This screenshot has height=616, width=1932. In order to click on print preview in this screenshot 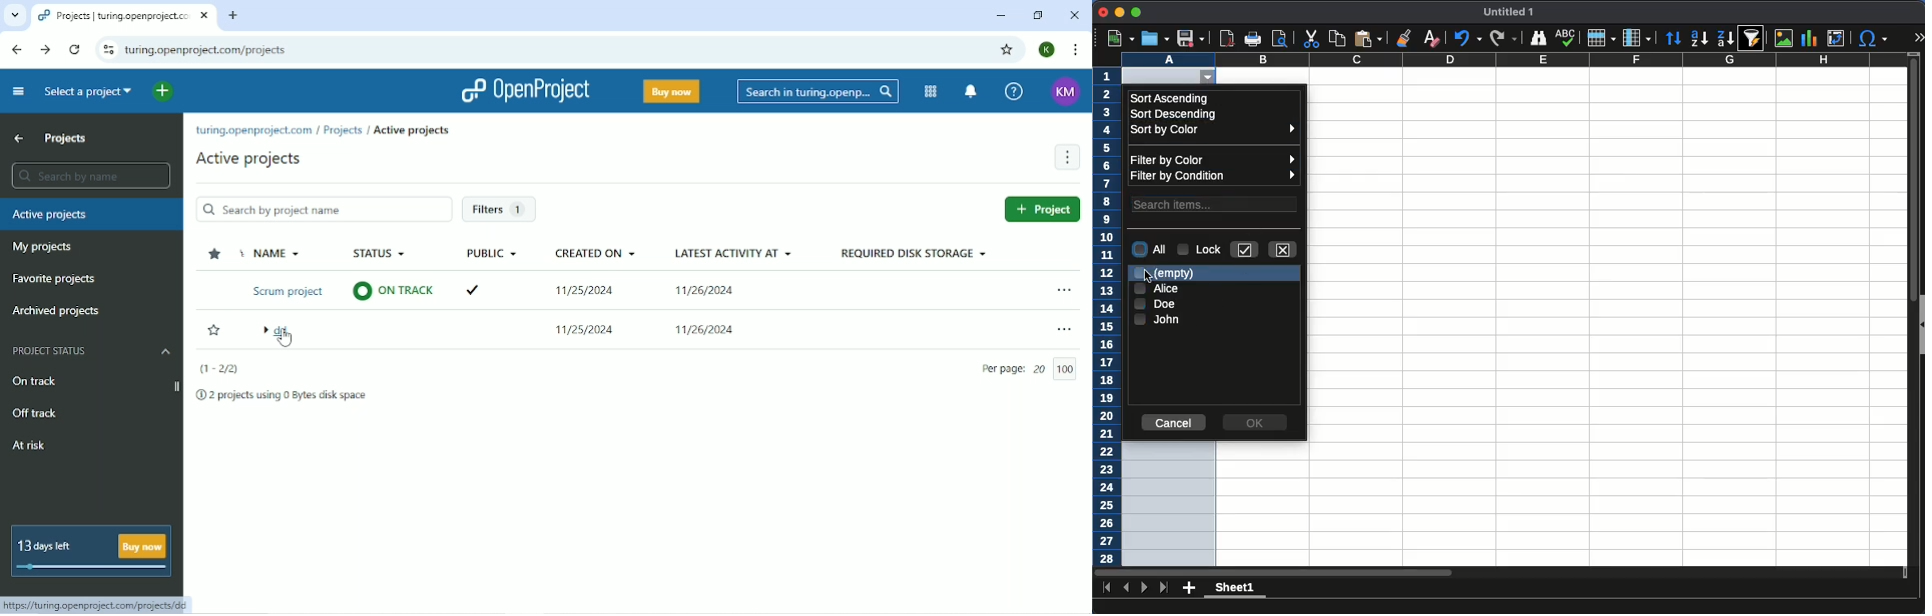, I will do `click(1280, 38)`.